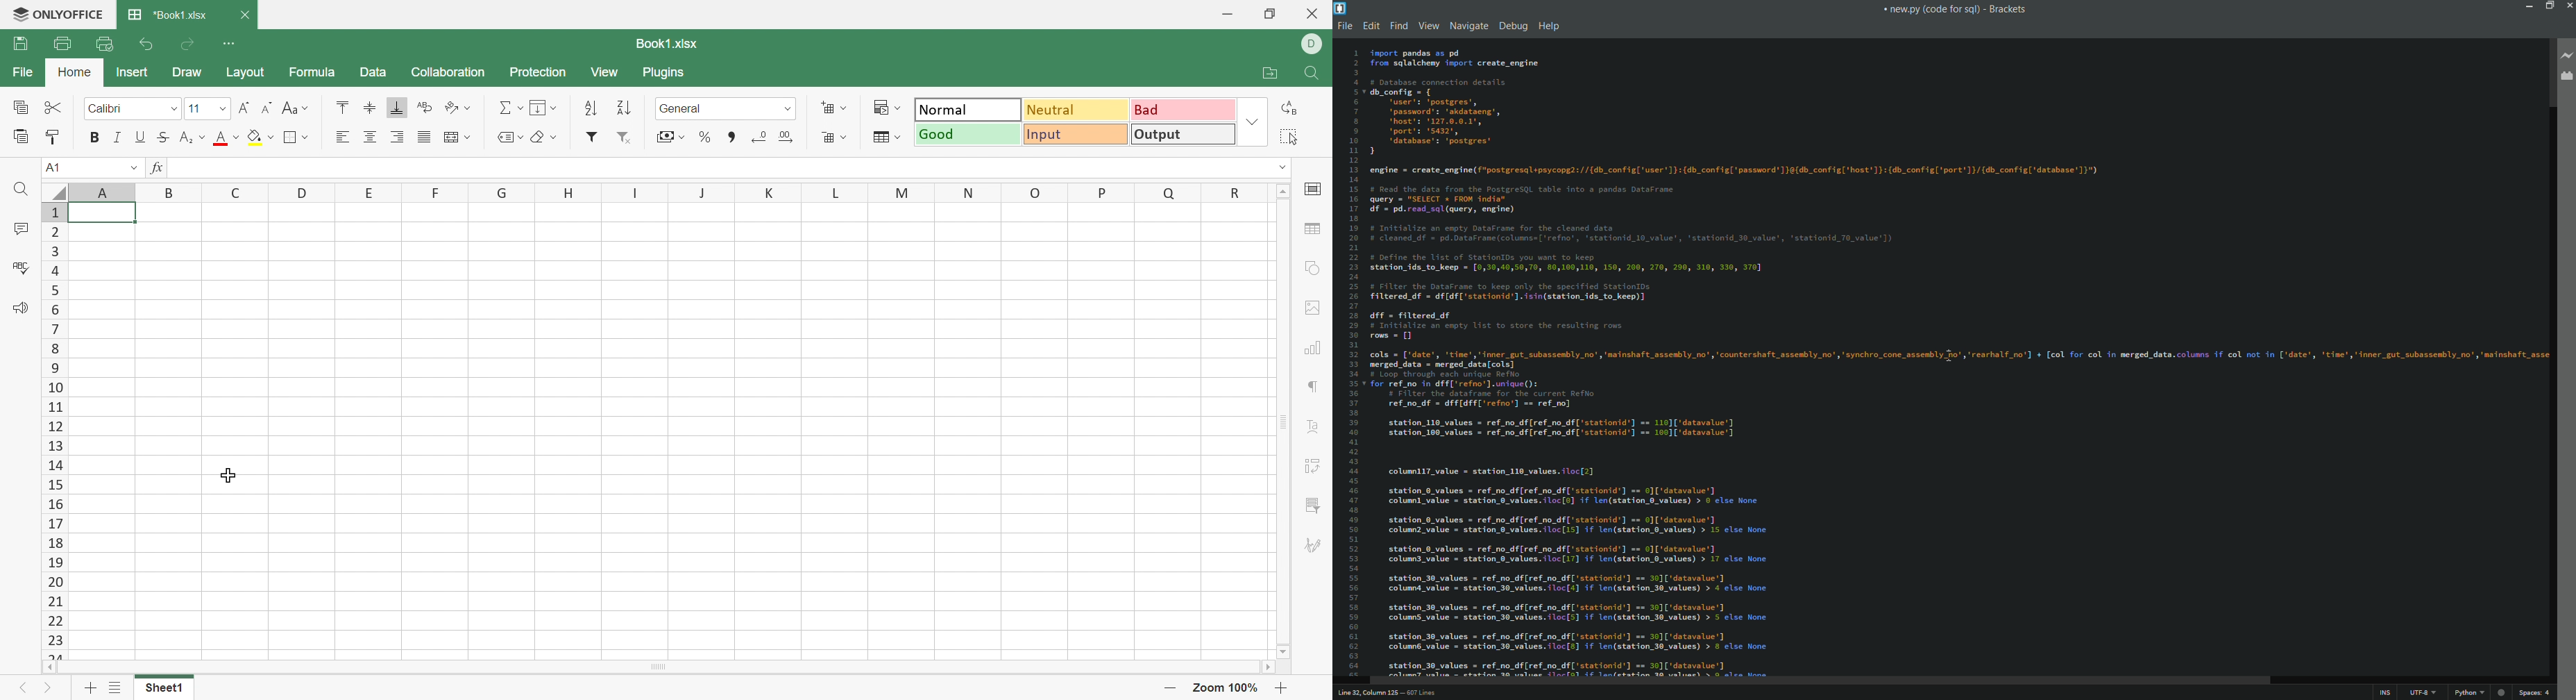  Describe the element at coordinates (53, 106) in the screenshot. I see `Cut` at that location.